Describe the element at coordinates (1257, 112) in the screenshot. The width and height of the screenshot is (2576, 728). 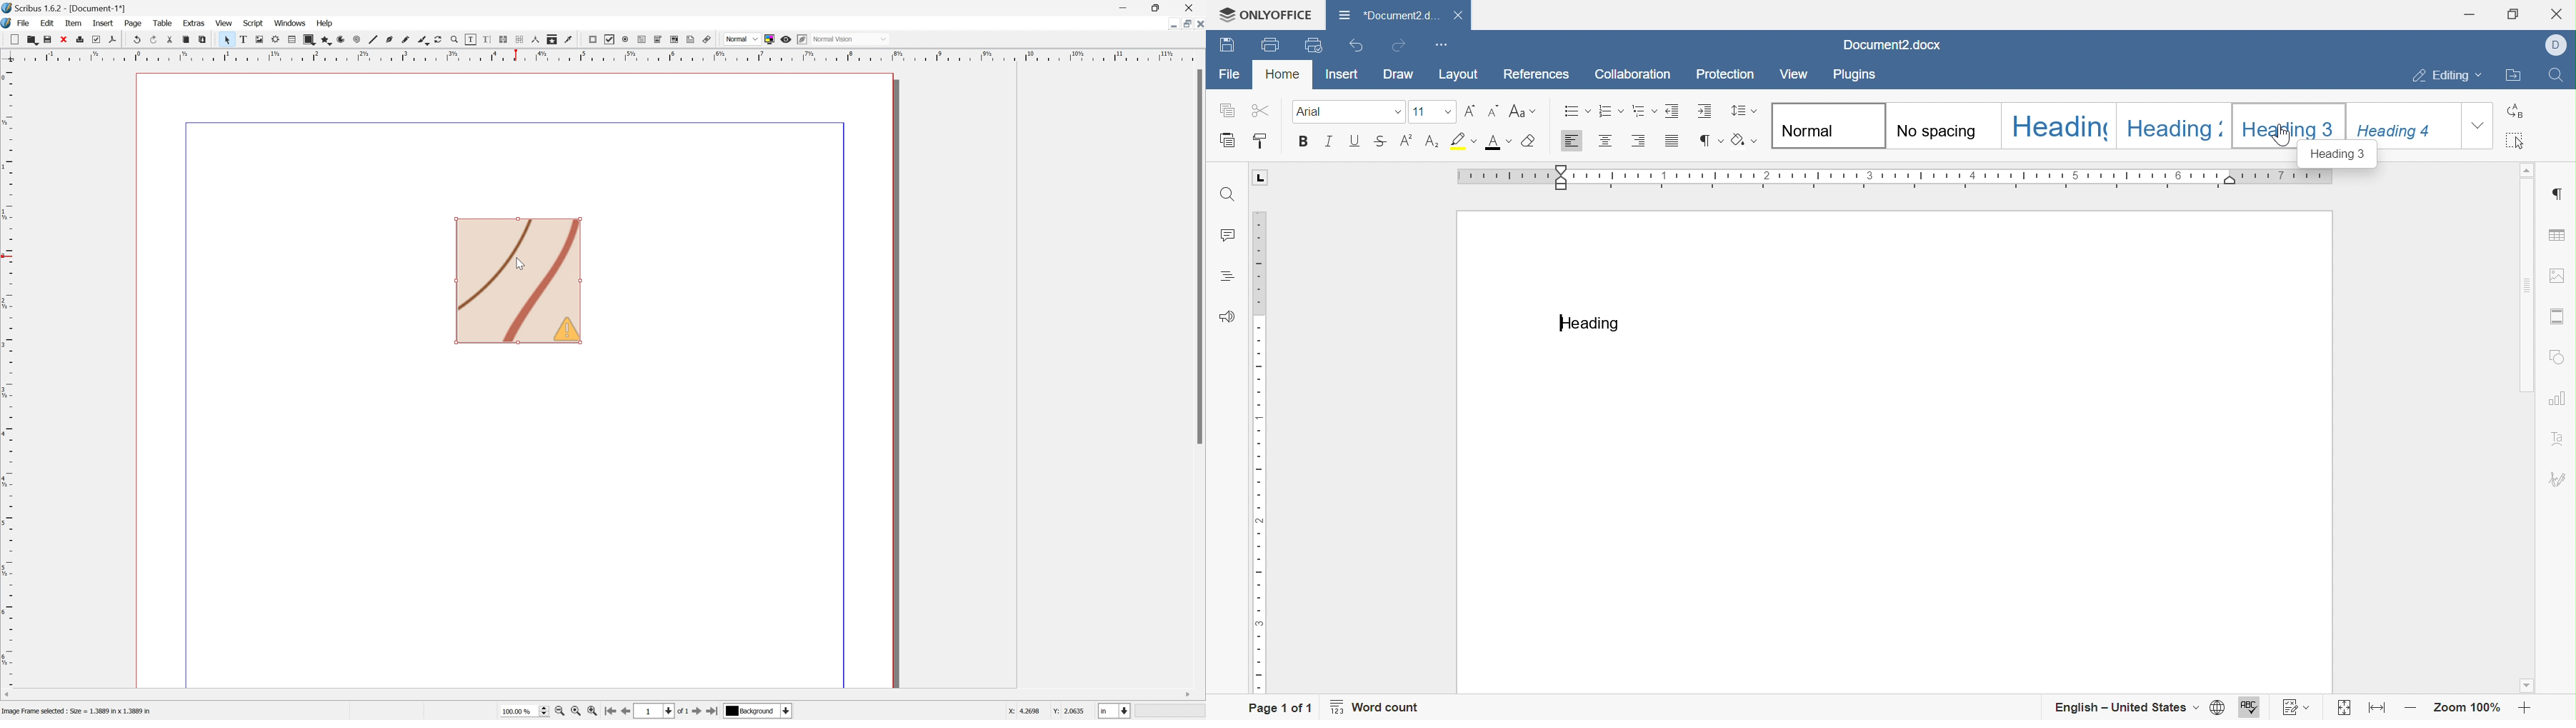
I see `Cut` at that location.